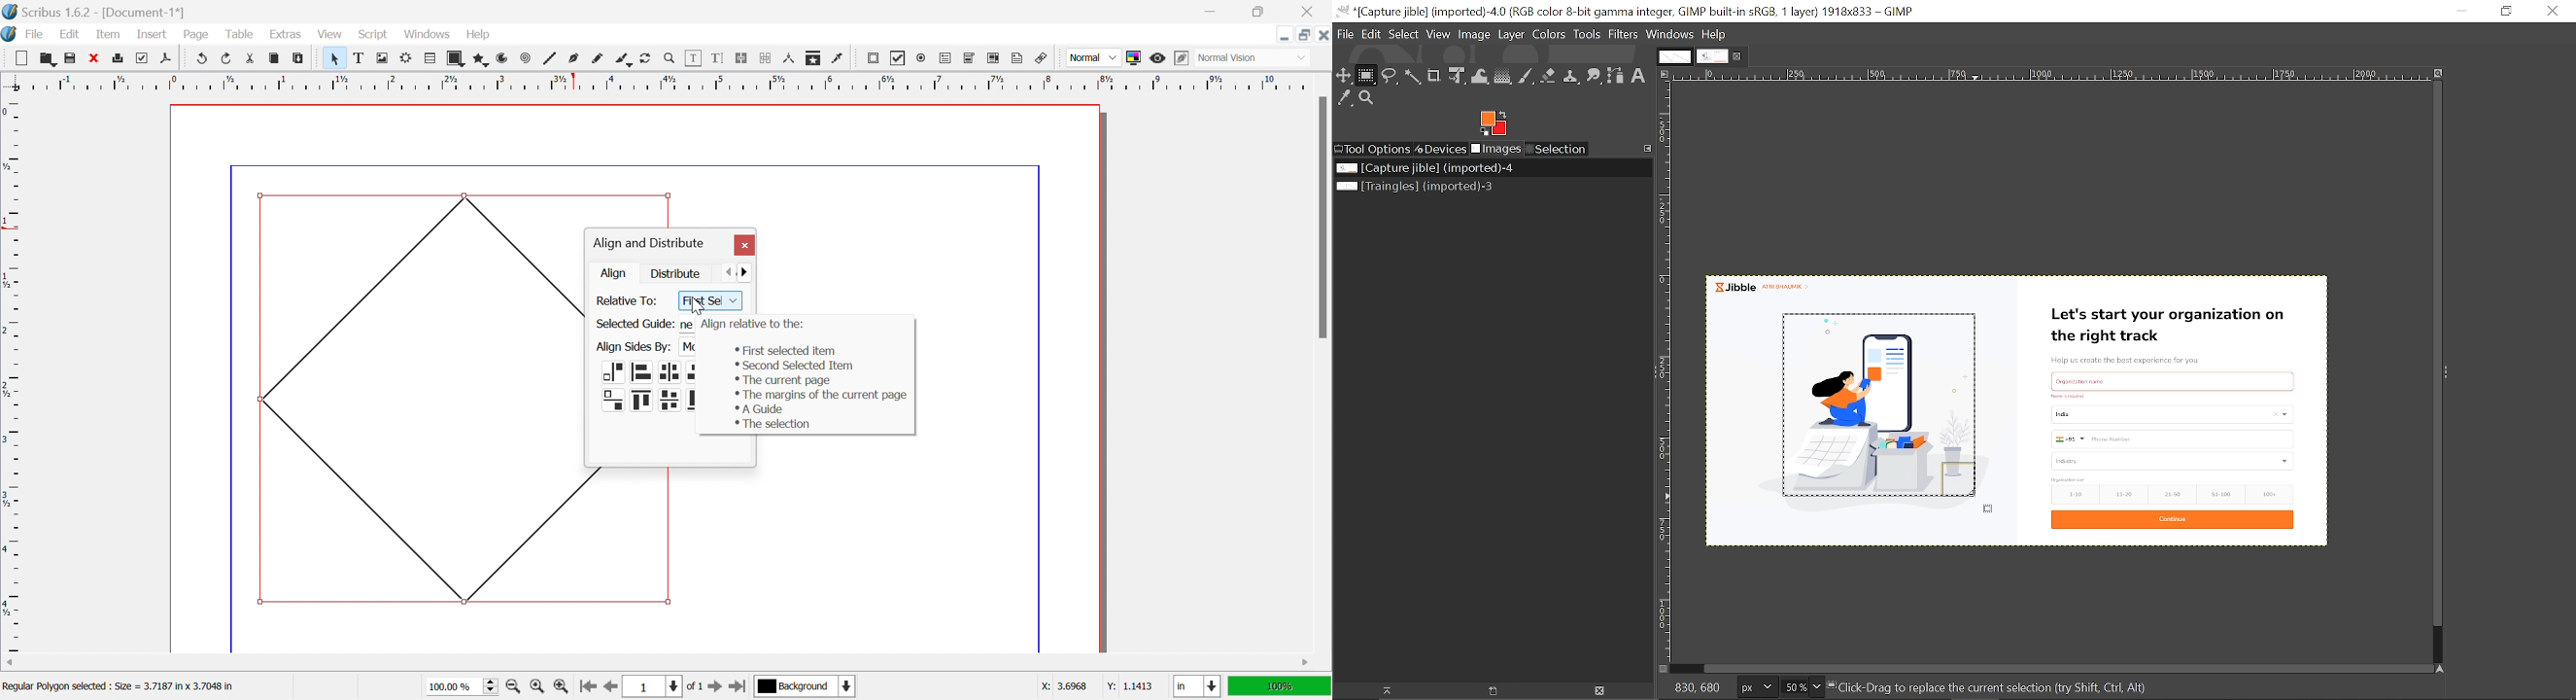 The width and height of the screenshot is (2576, 700). I want to click on Go to the last page, so click(737, 689).